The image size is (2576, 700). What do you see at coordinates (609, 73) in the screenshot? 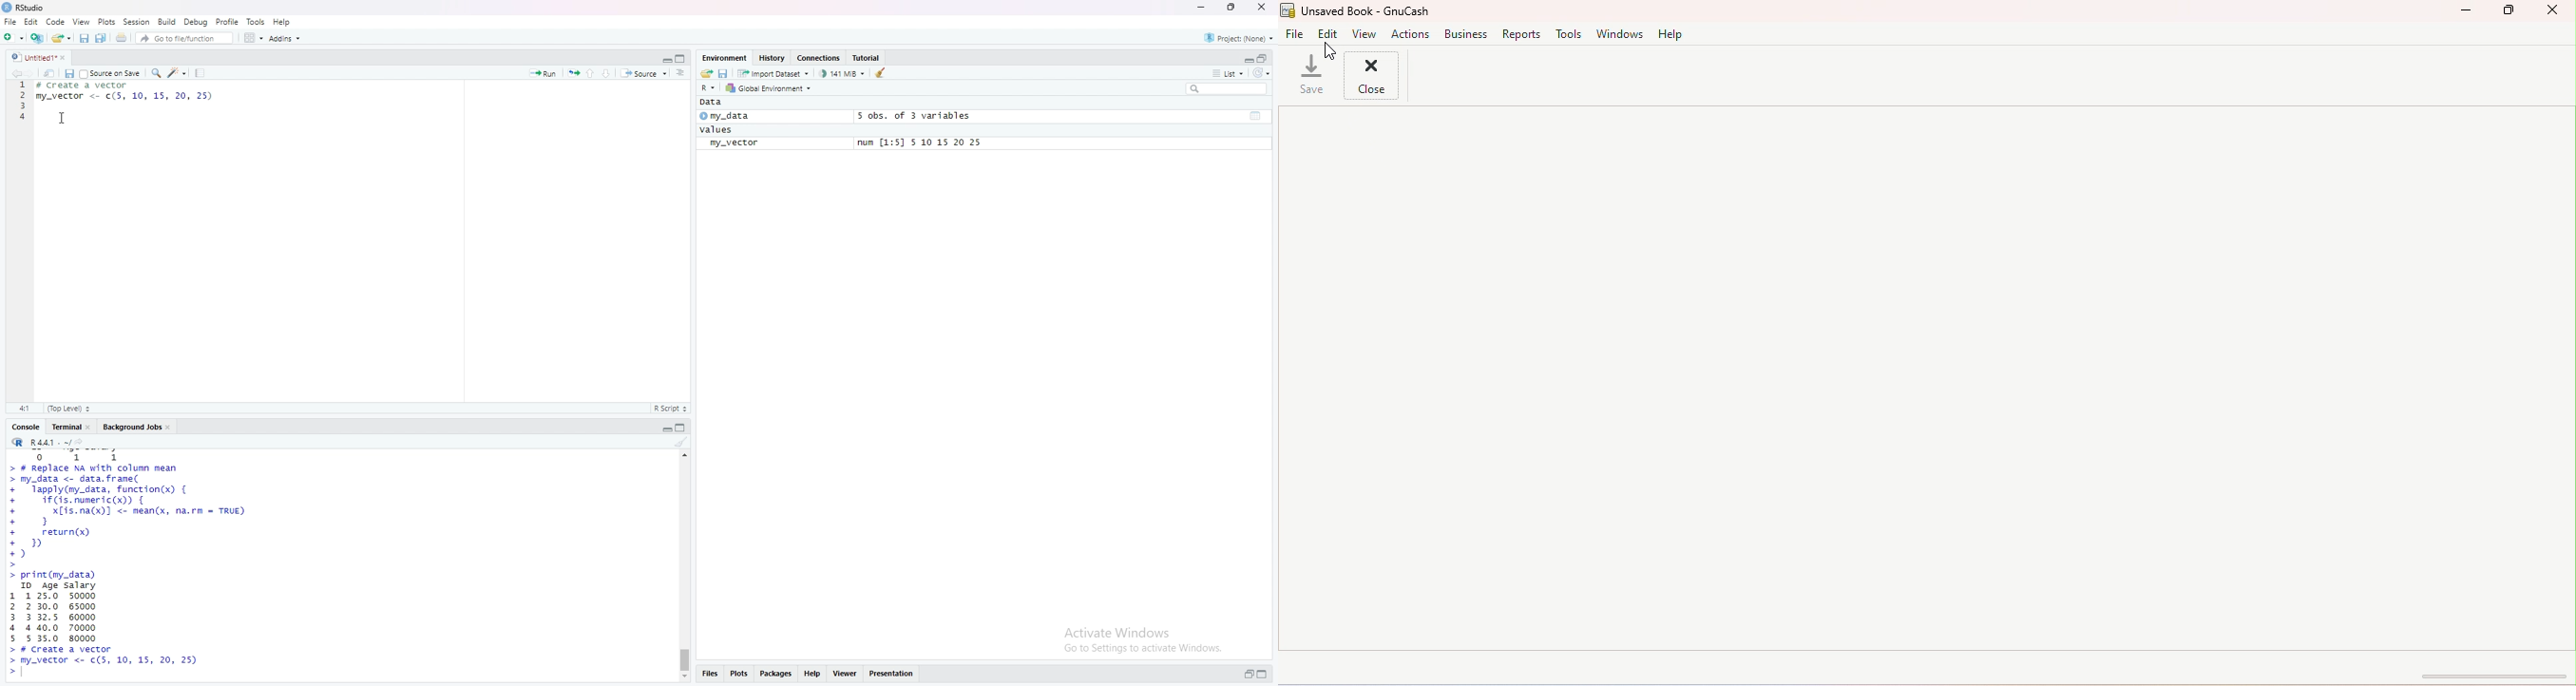
I see `go to next section` at bounding box center [609, 73].